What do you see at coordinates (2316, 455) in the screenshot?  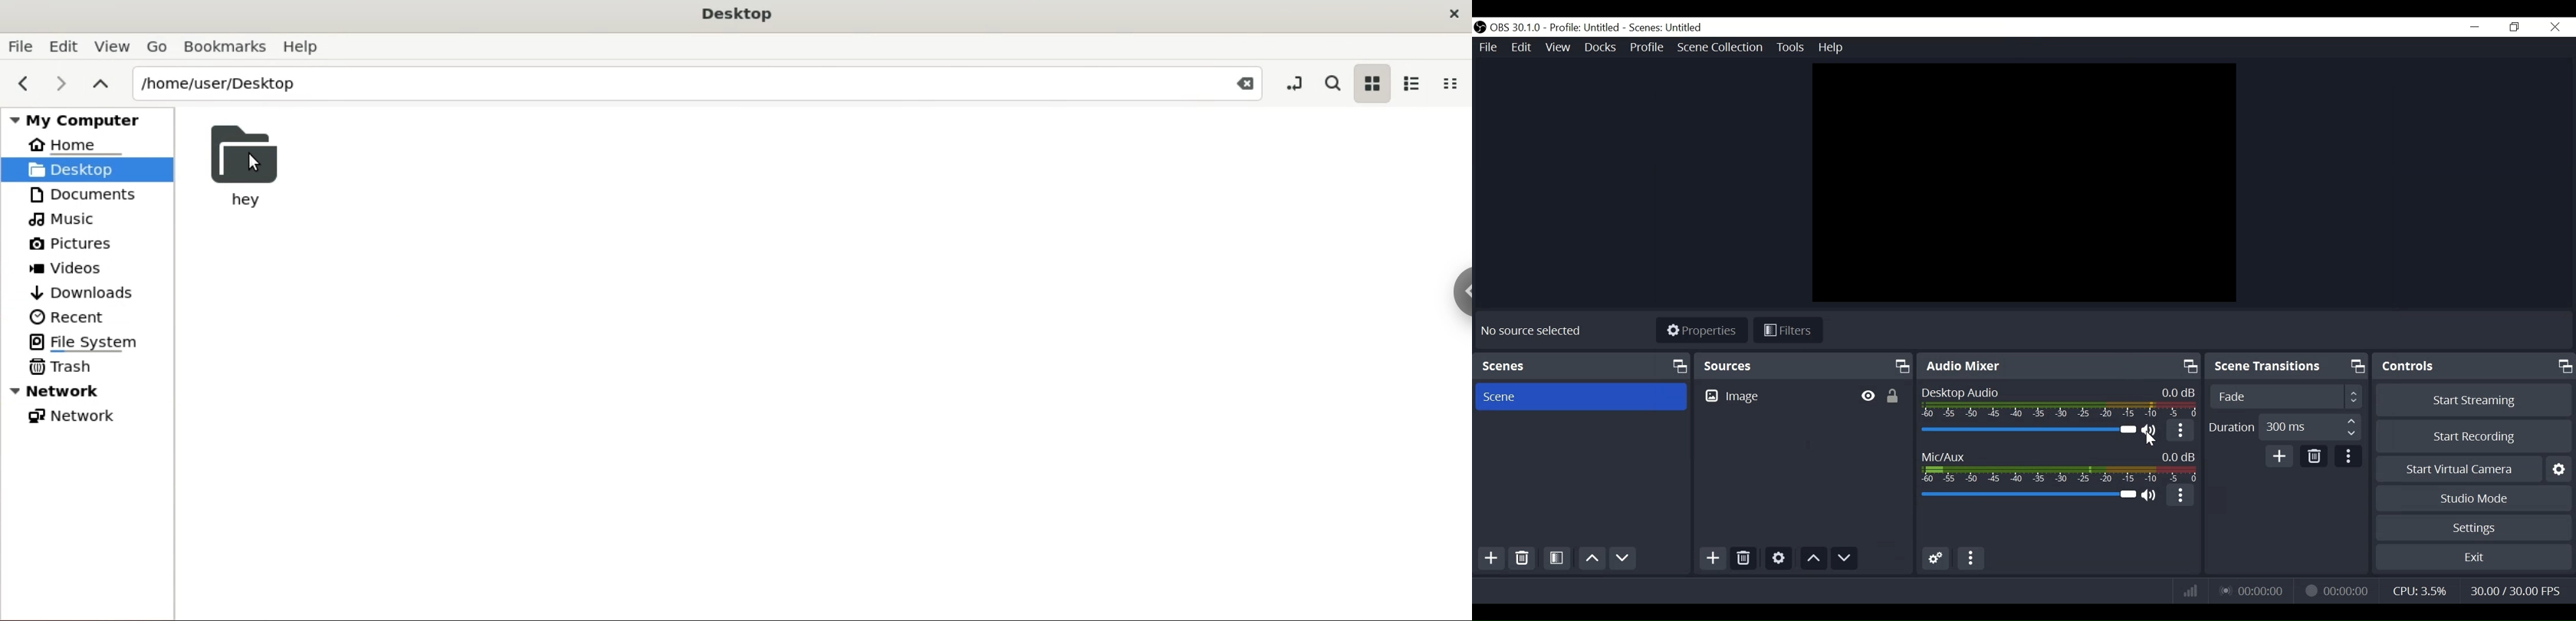 I see `Delete` at bounding box center [2316, 455].